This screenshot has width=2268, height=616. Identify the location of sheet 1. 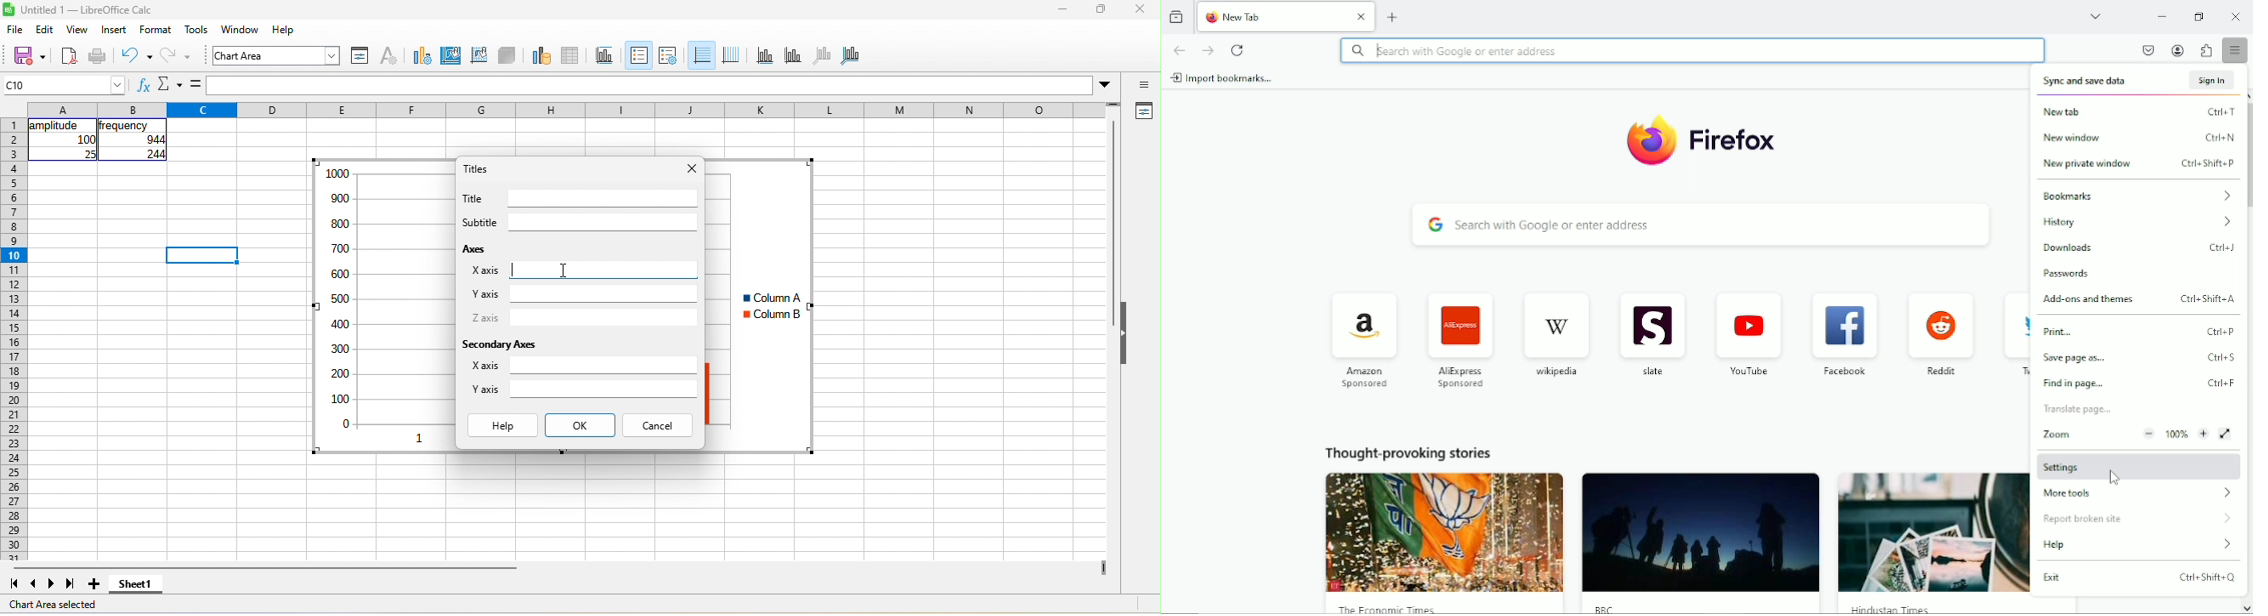
(136, 584).